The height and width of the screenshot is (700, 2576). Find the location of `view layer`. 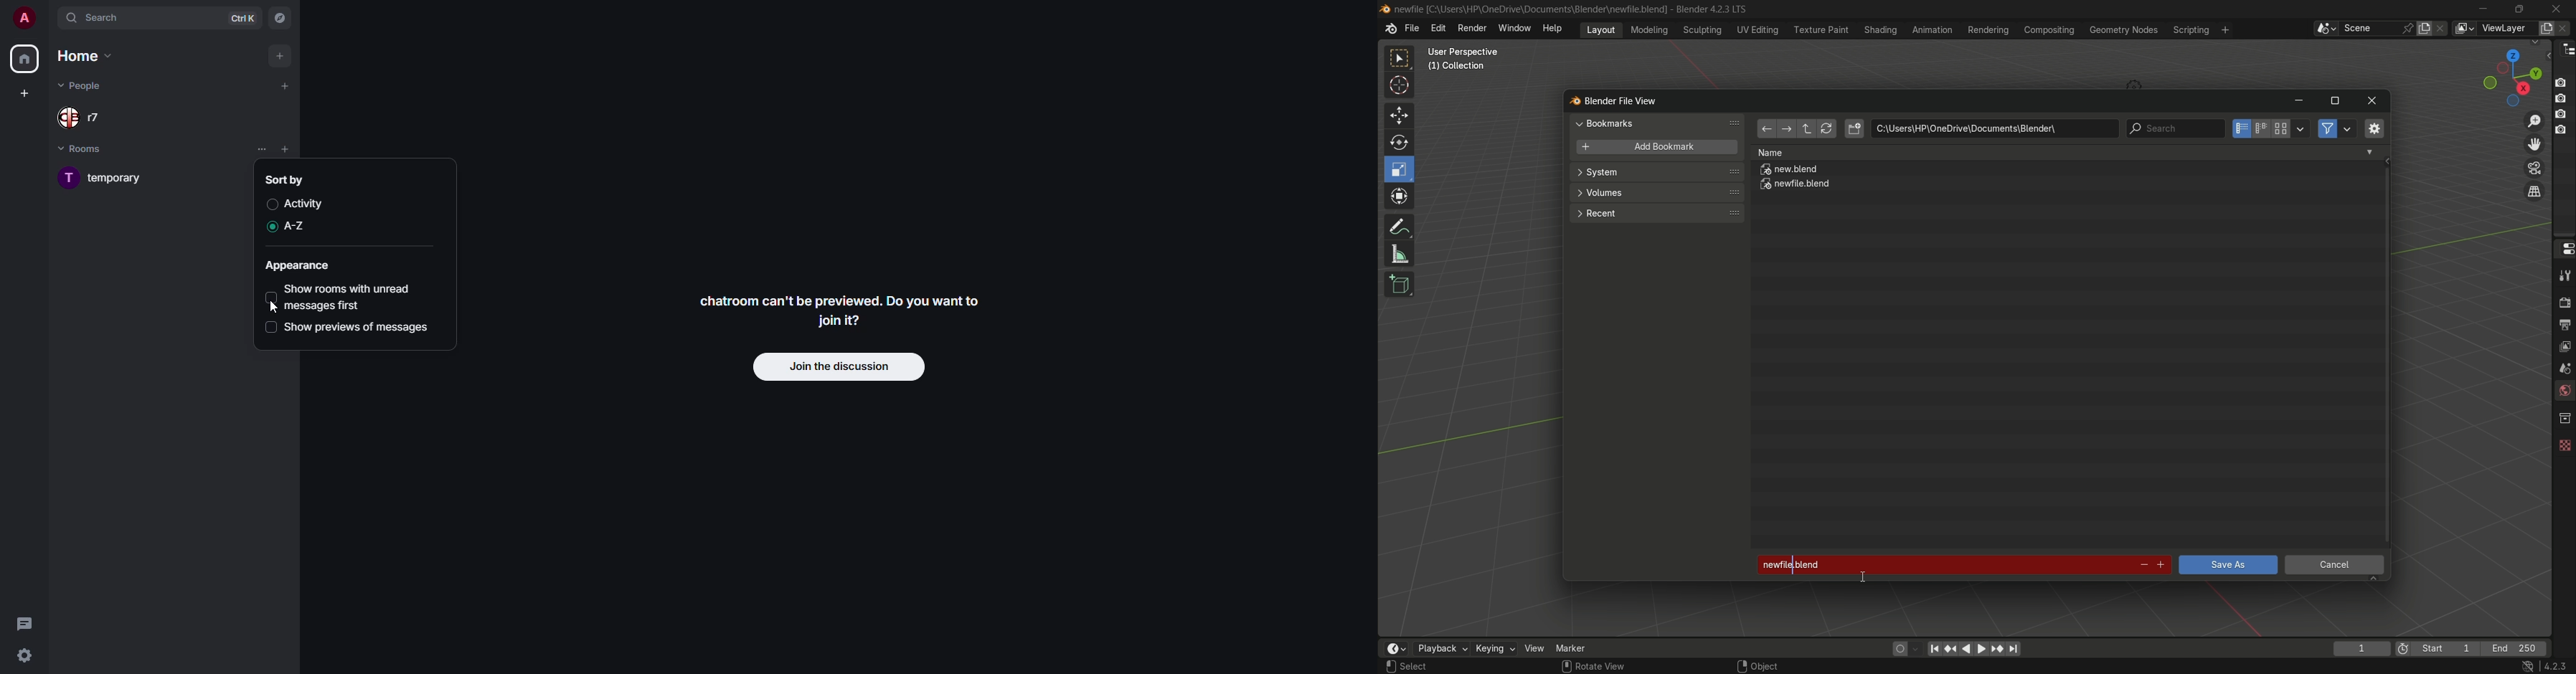

view layer is located at coordinates (2464, 28).